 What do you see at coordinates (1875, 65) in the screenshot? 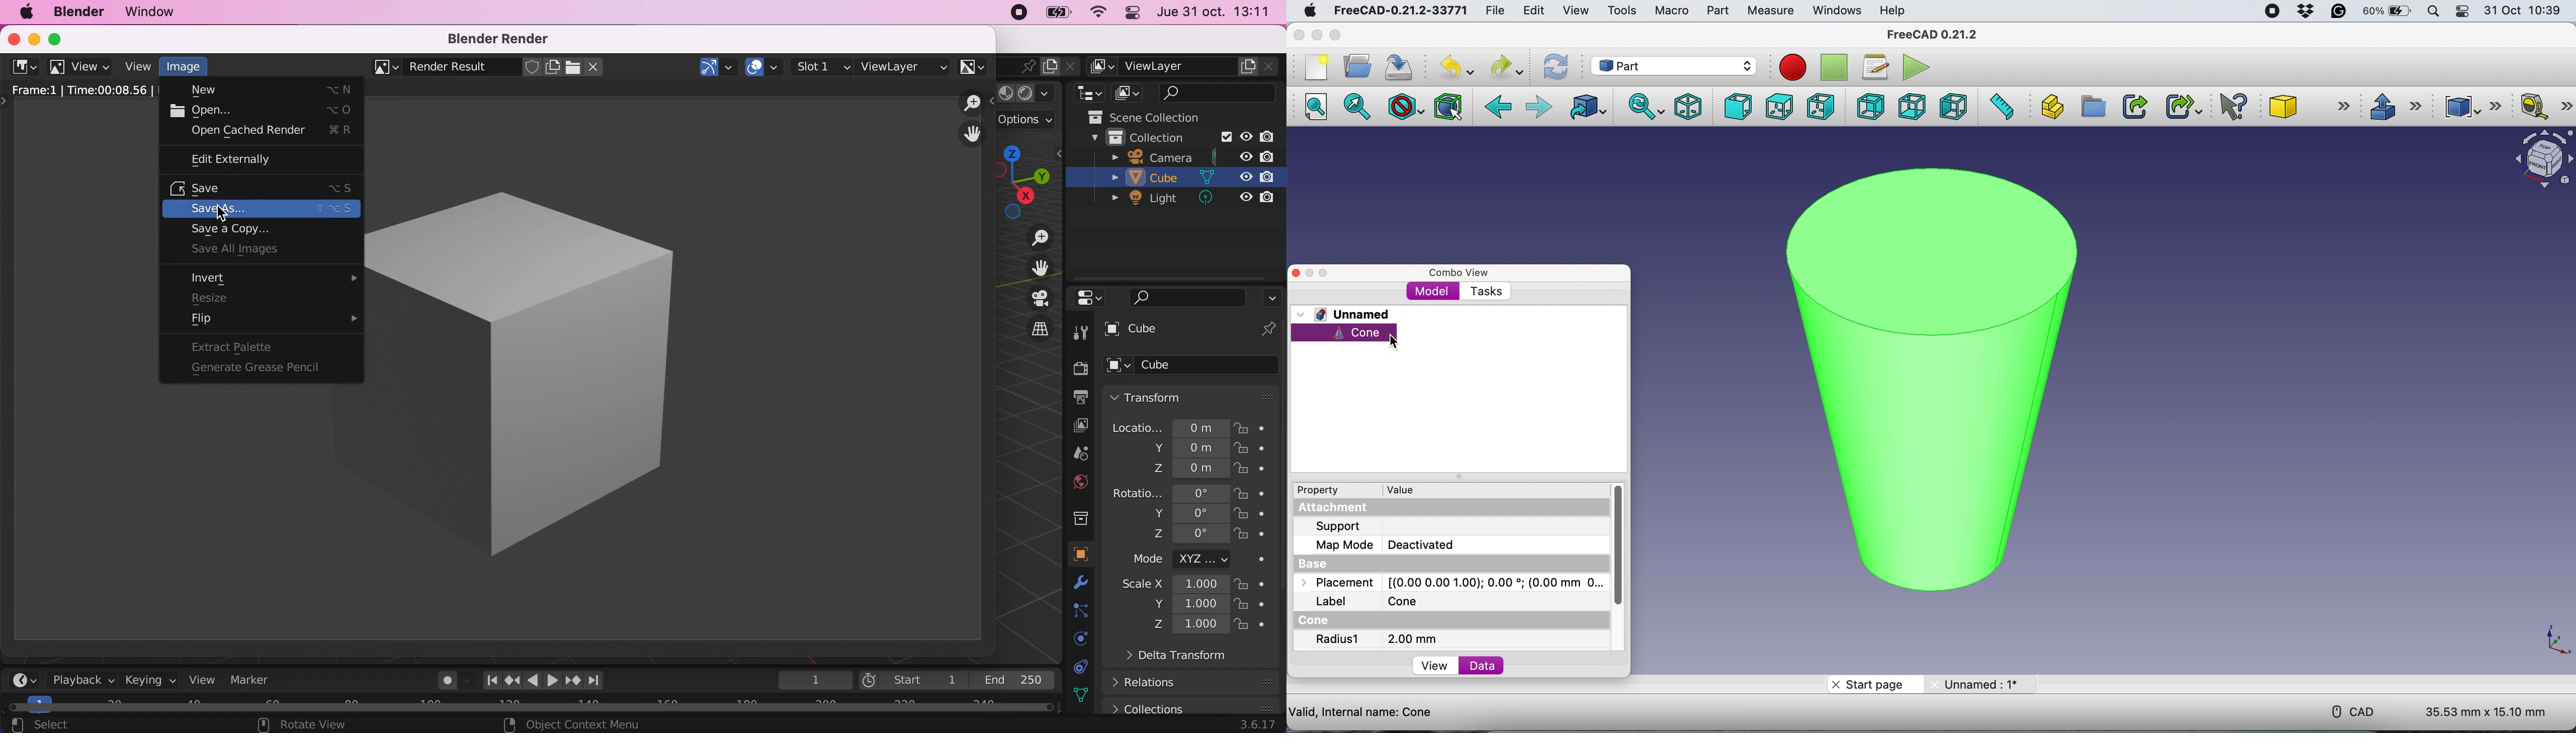
I see `macros` at bounding box center [1875, 65].